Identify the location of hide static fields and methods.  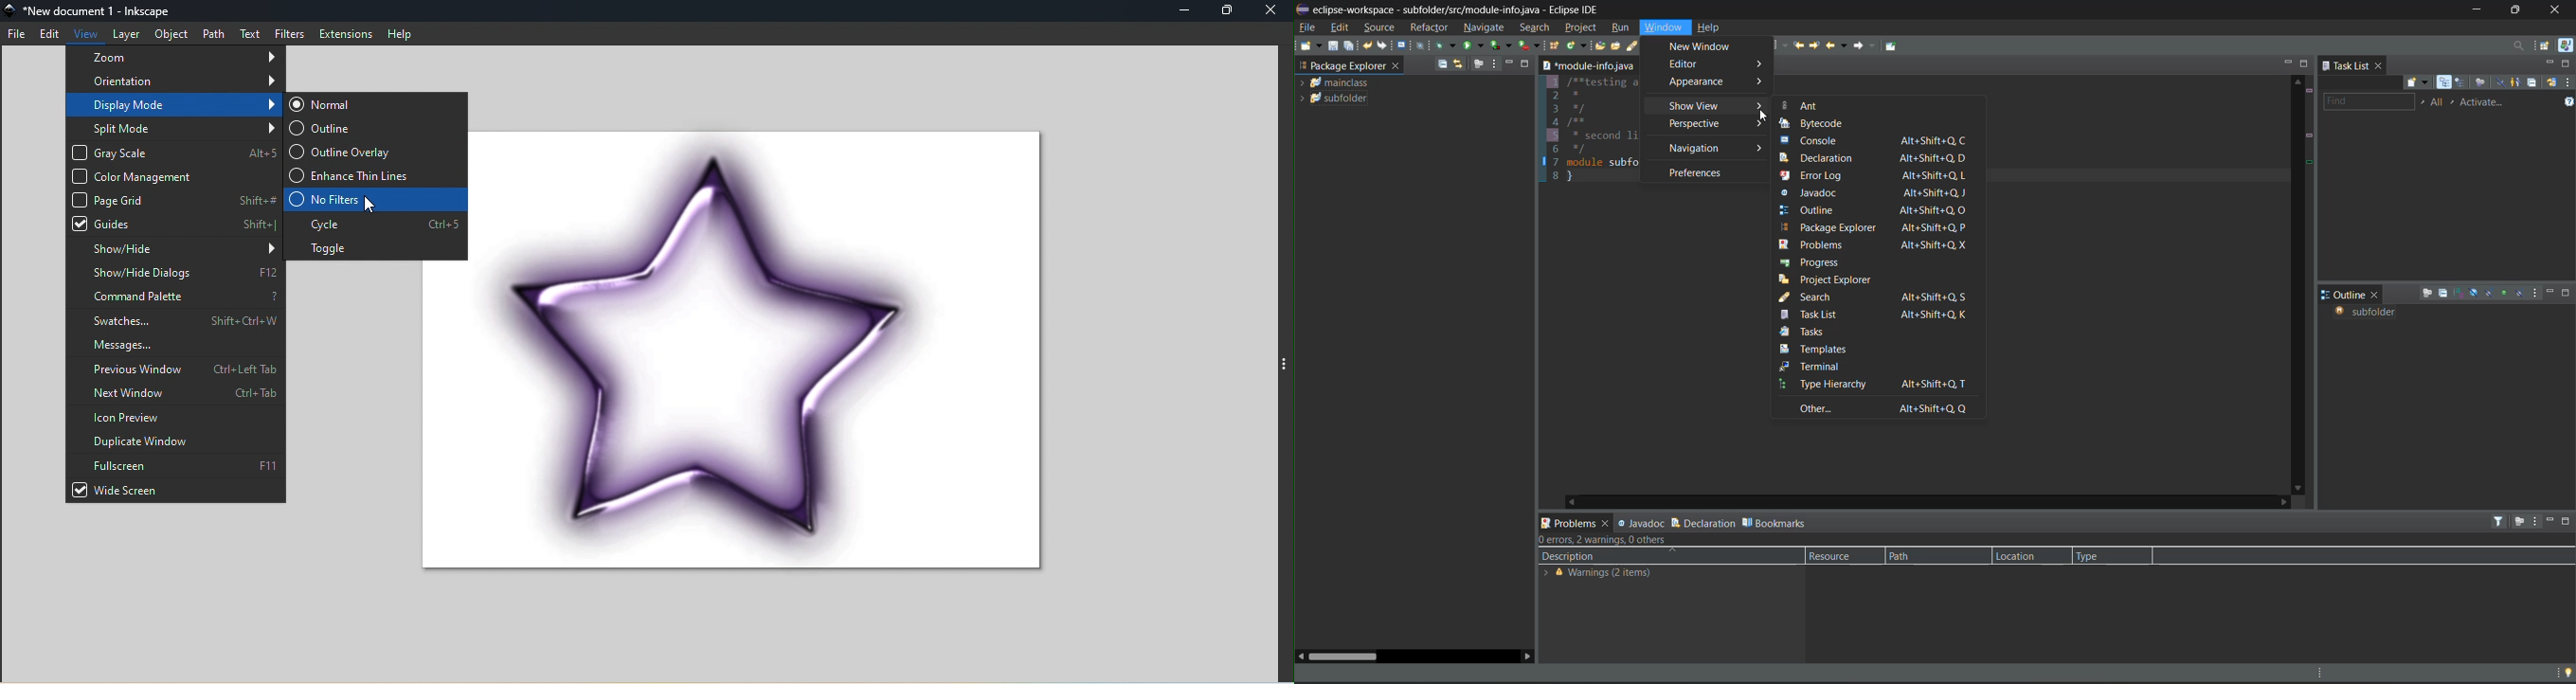
(2489, 293).